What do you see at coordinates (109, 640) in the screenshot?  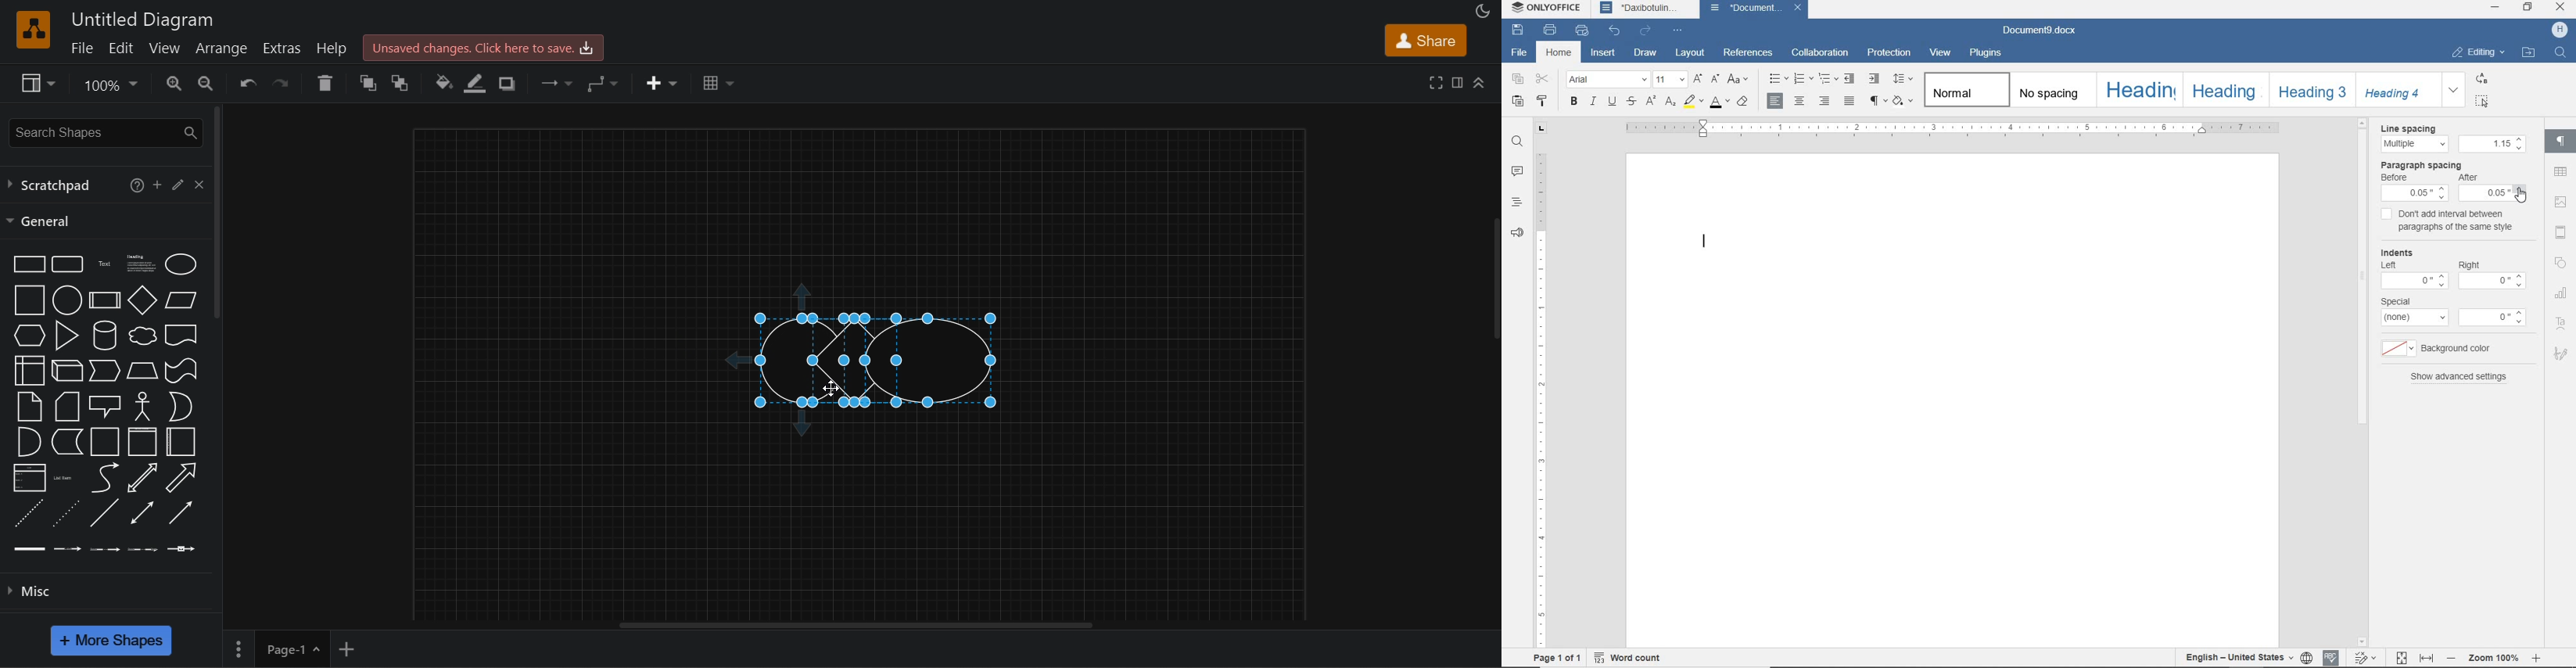 I see `more shapes` at bounding box center [109, 640].